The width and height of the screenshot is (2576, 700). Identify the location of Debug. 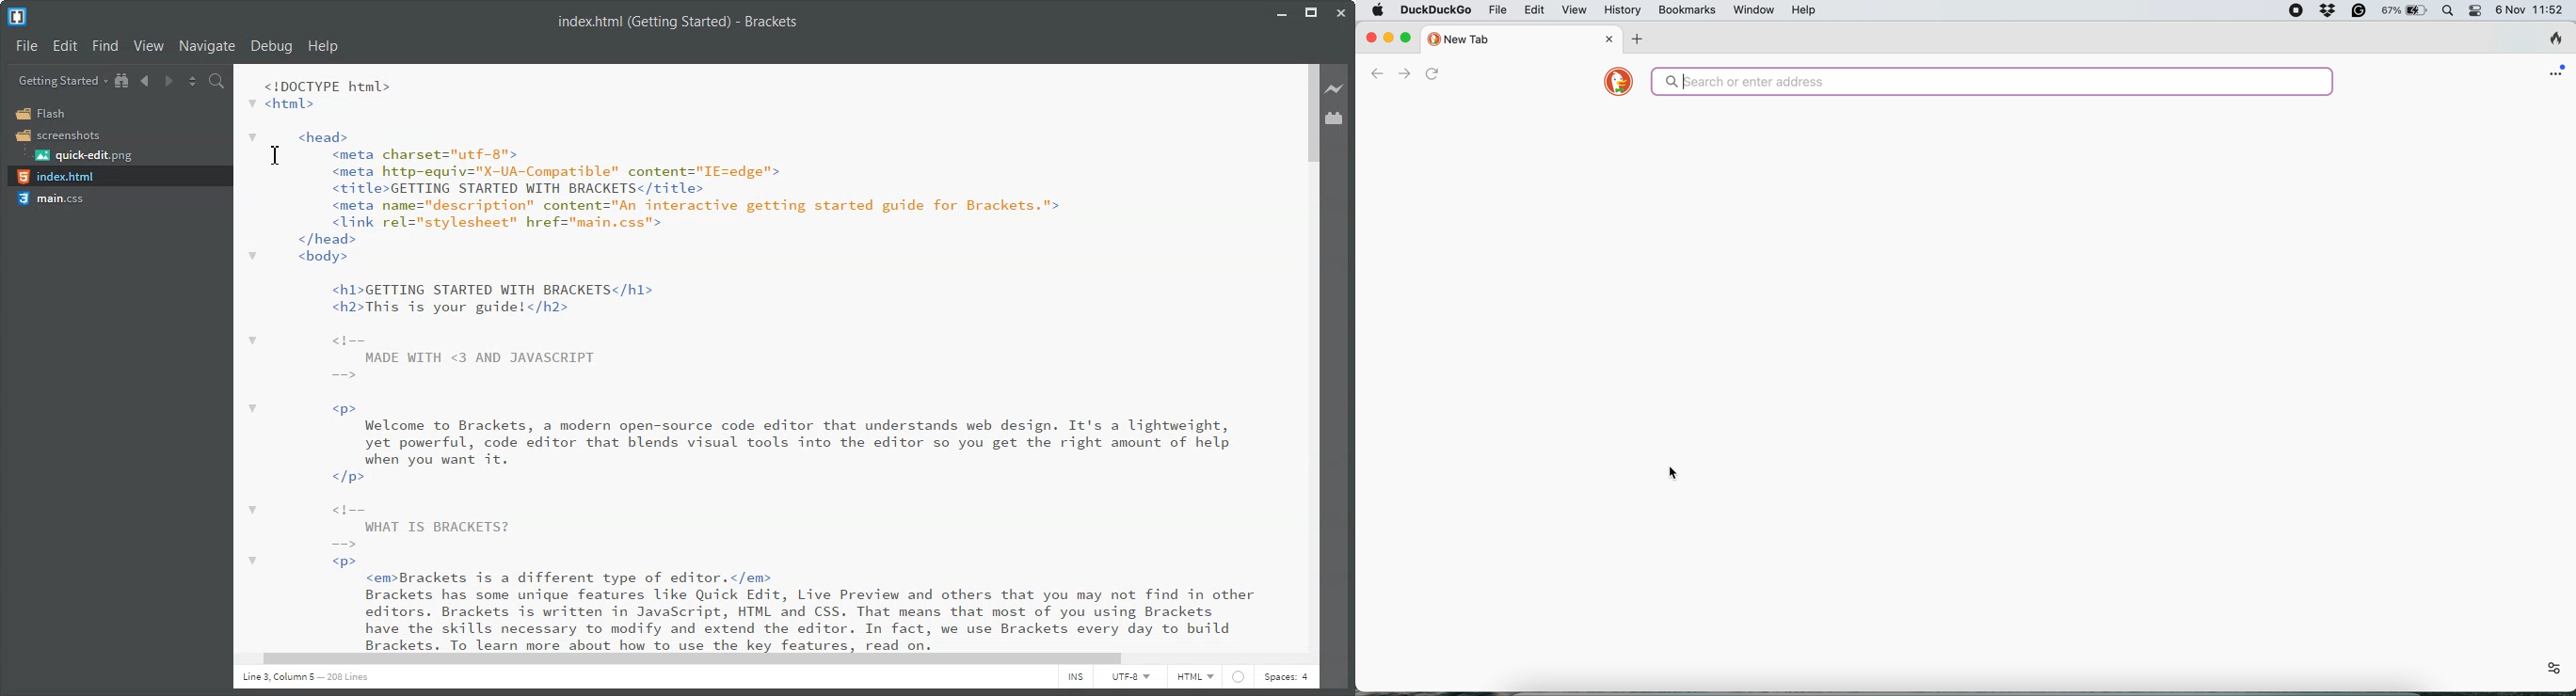
(271, 47).